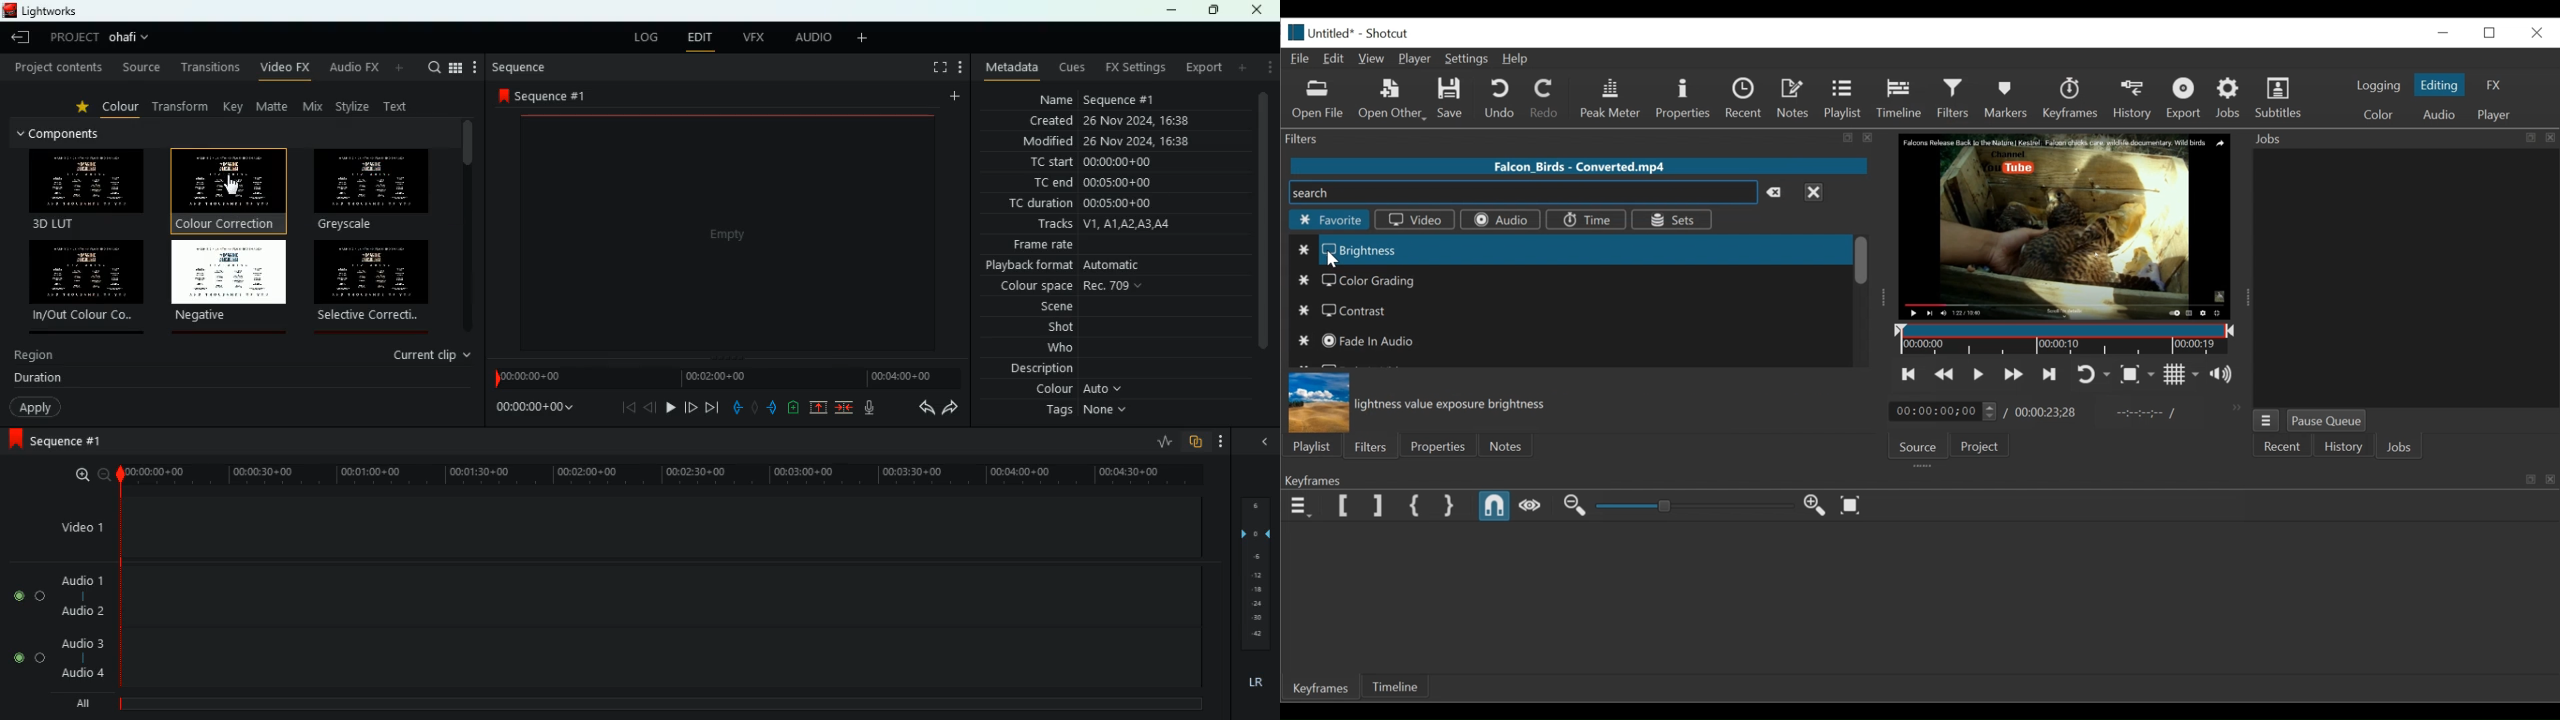  Describe the element at coordinates (1110, 245) in the screenshot. I see `frame rate` at that location.